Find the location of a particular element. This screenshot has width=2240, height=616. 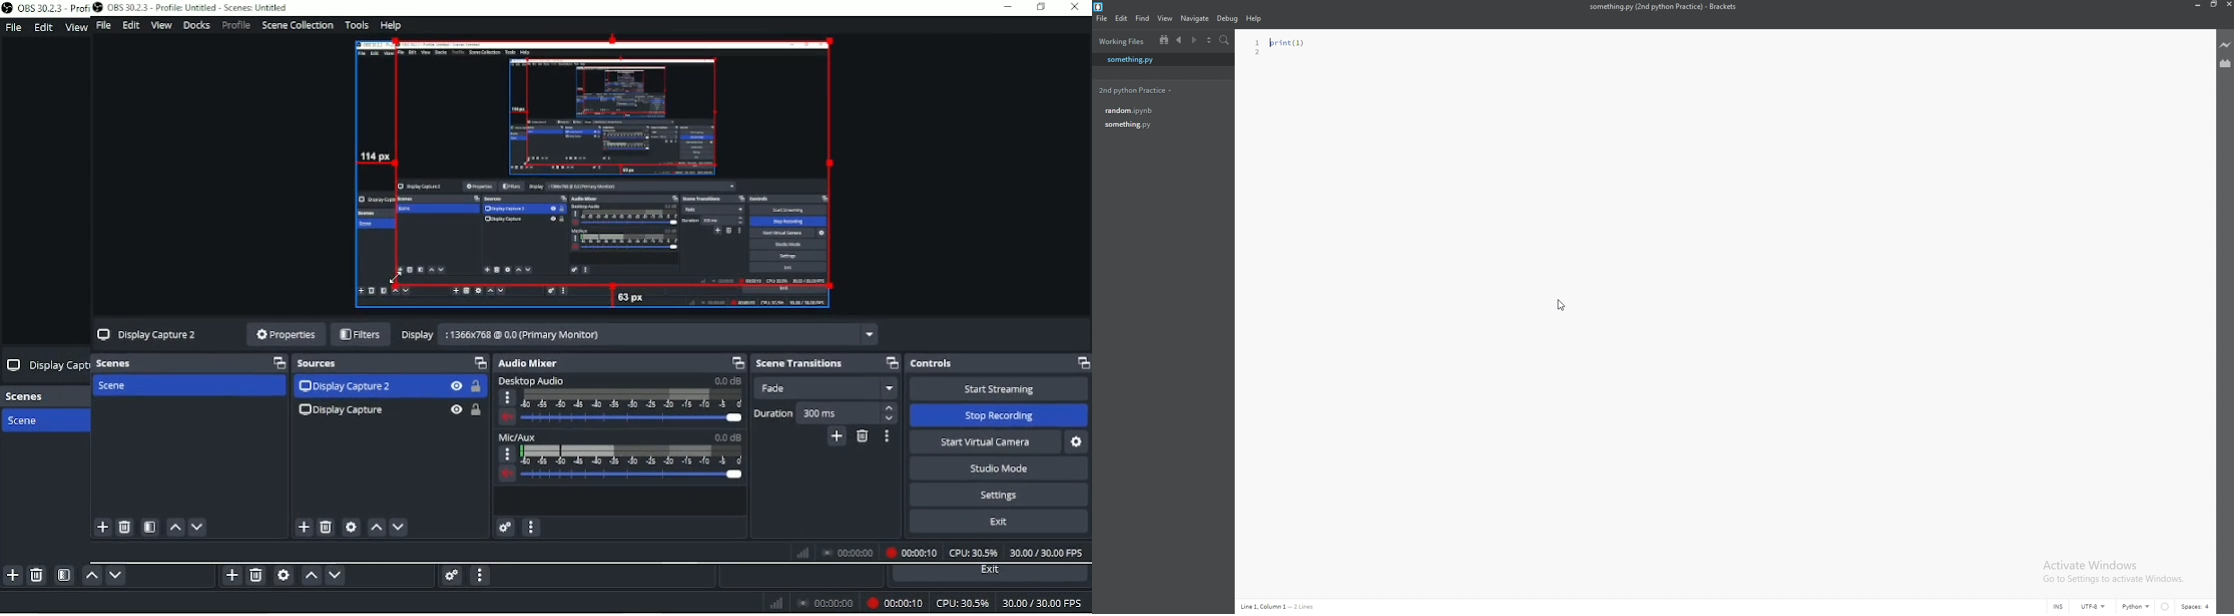

00:00:10 is located at coordinates (914, 551).